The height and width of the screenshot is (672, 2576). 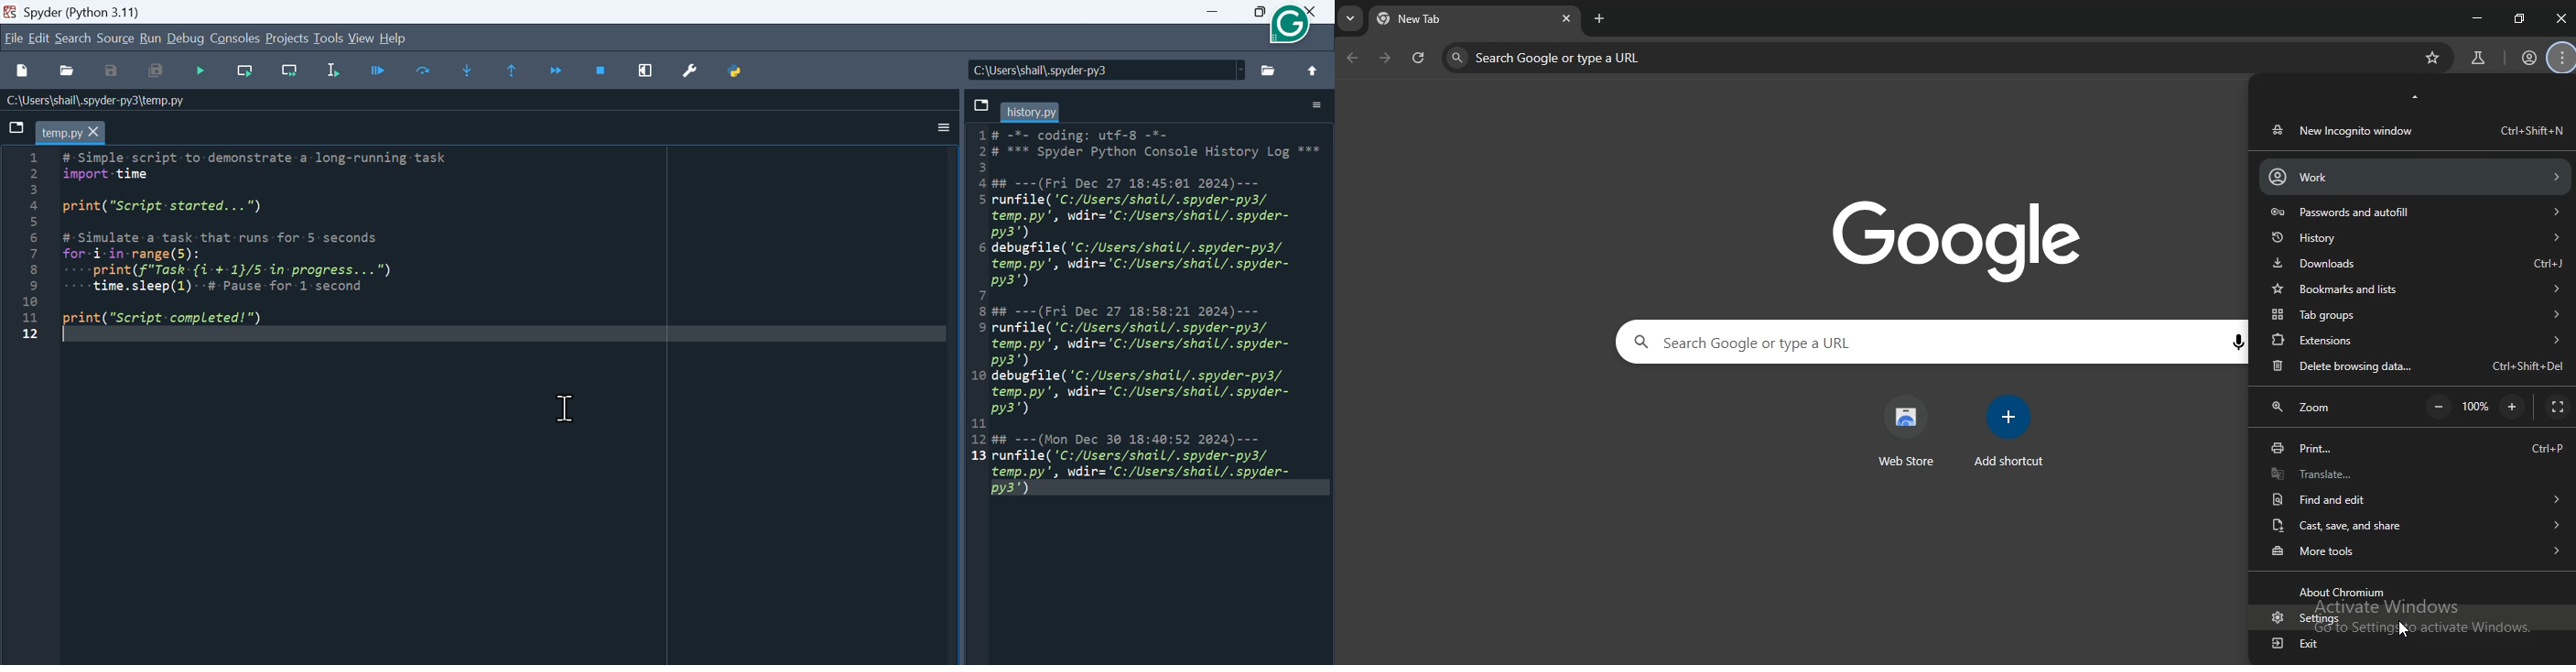 I want to click on Run current line and go to the next one, so click(x=289, y=71).